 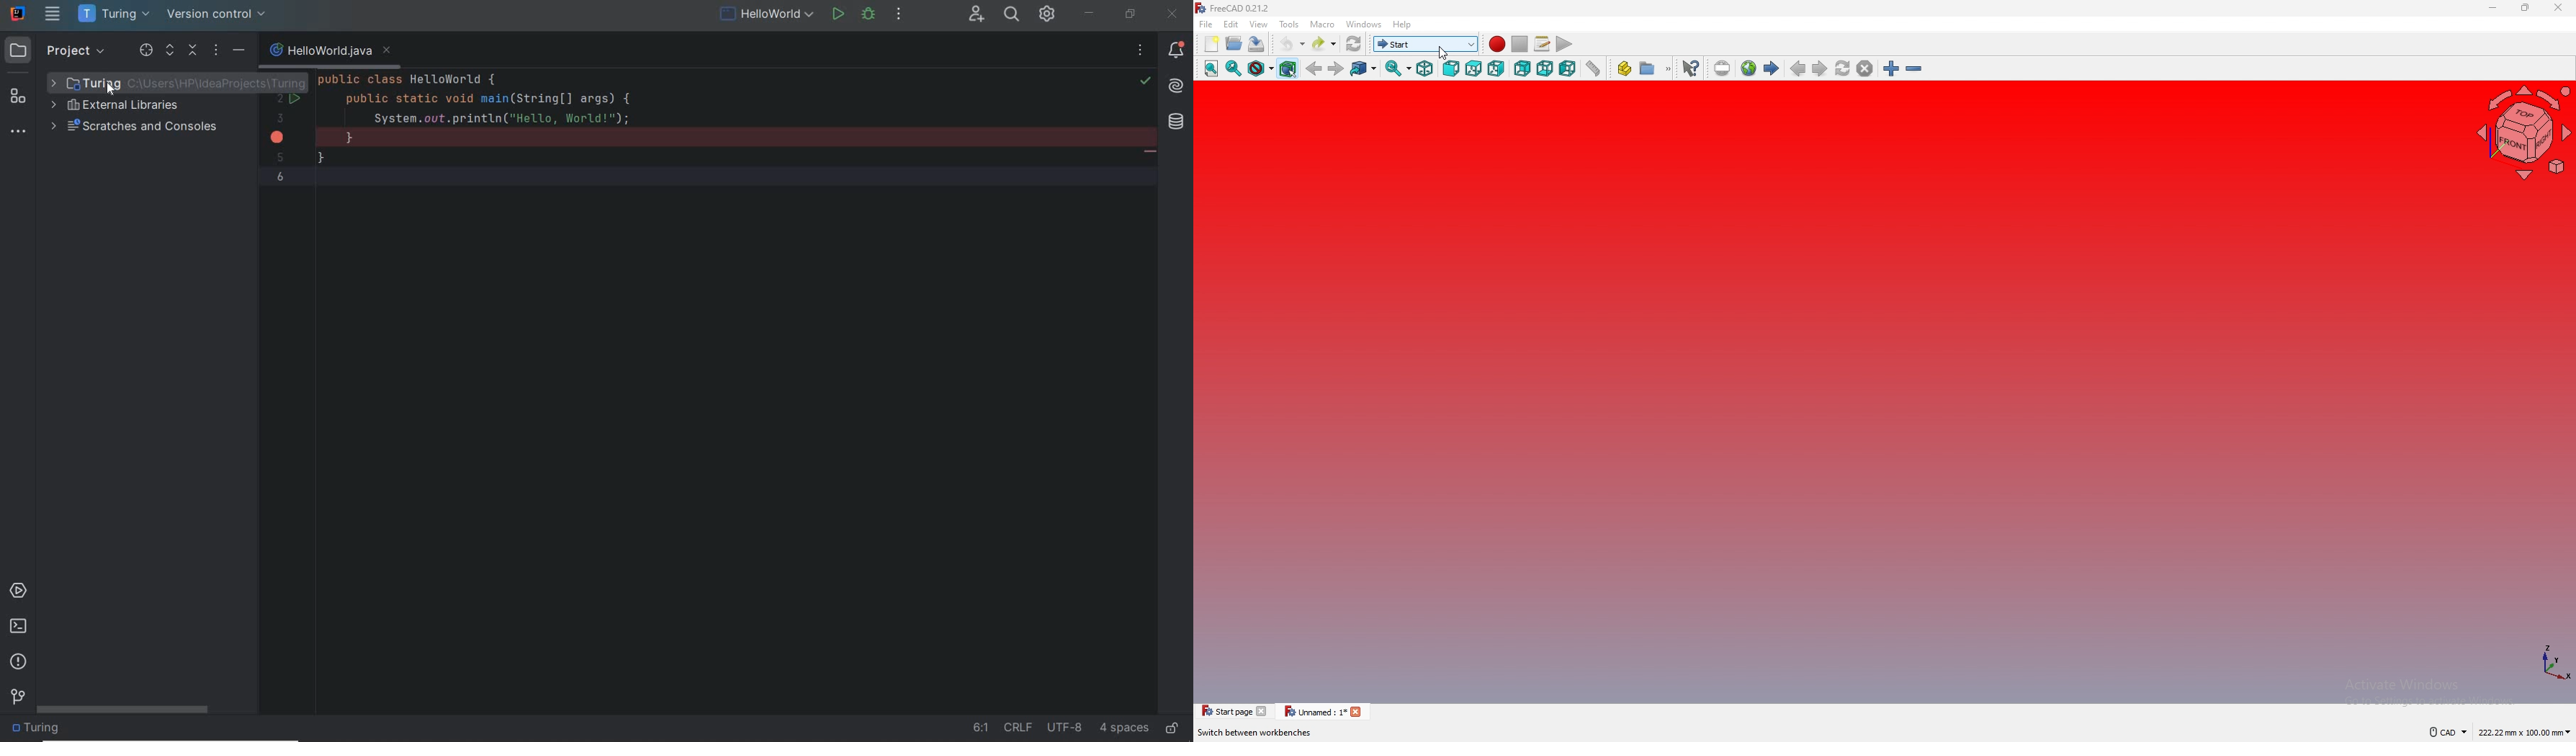 I want to click on close tab, so click(x=387, y=51).